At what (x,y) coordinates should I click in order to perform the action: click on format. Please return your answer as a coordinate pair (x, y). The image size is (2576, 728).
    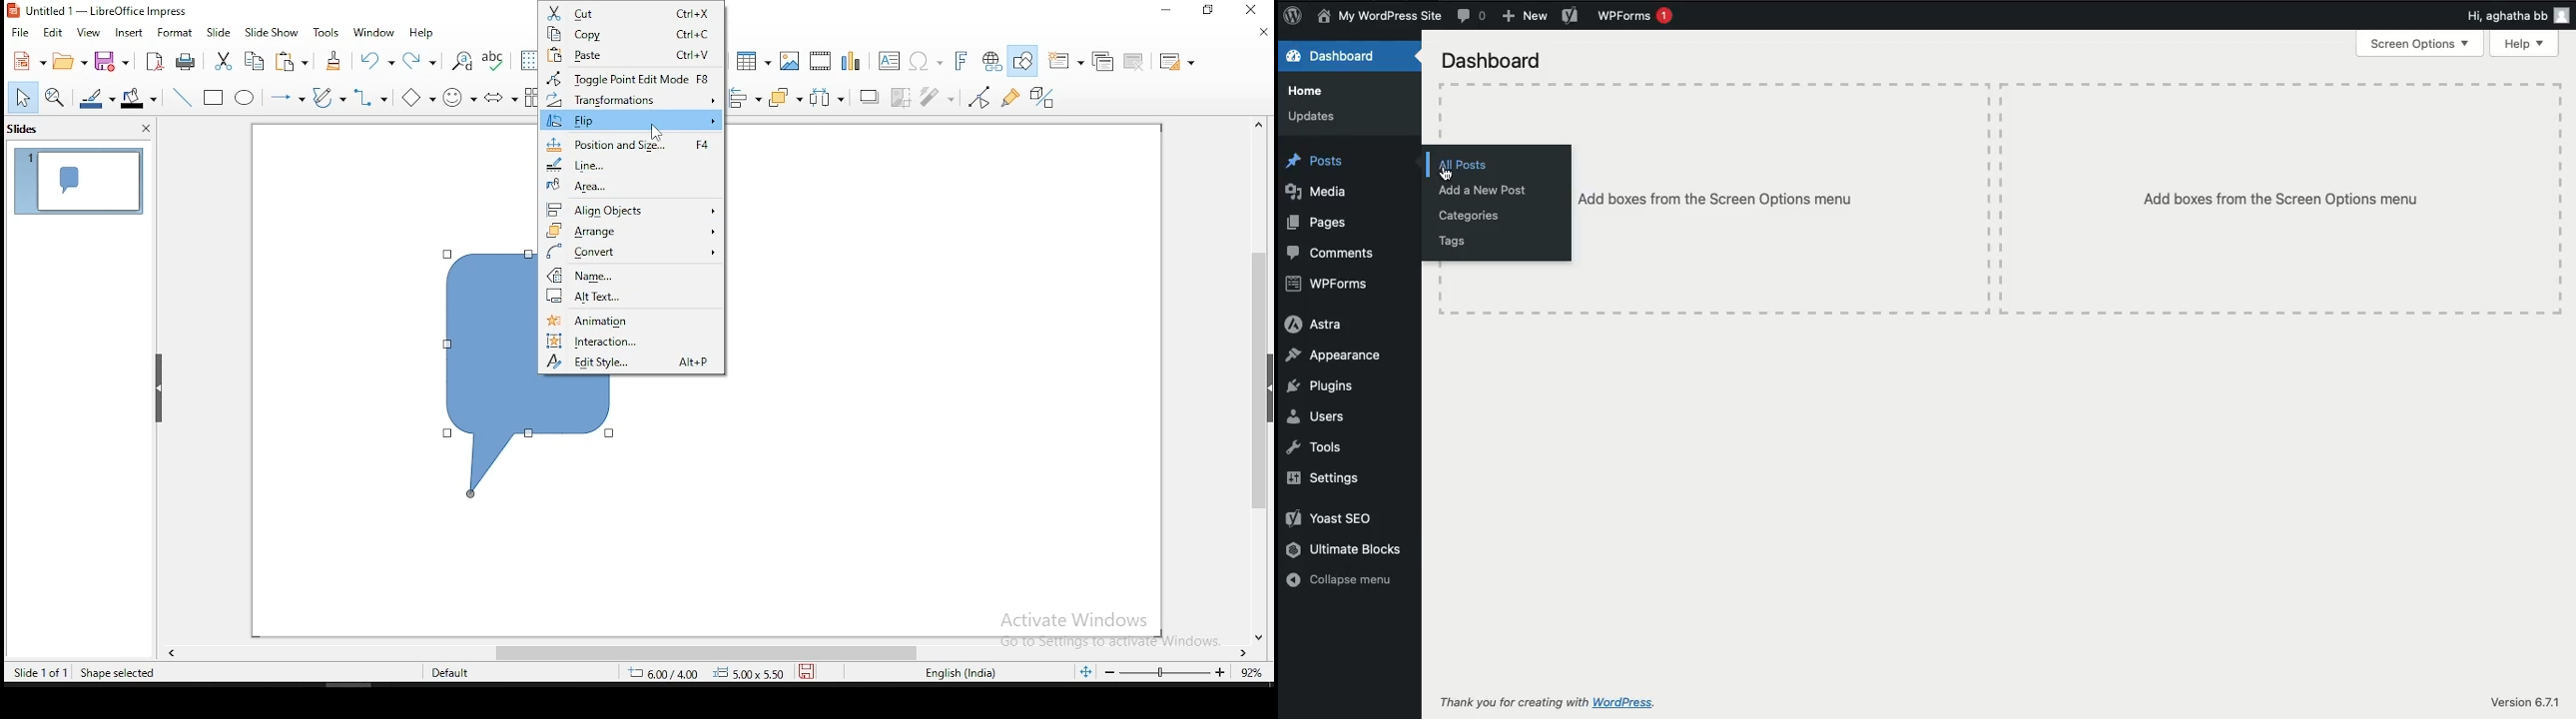
    Looking at the image, I should click on (173, 33).